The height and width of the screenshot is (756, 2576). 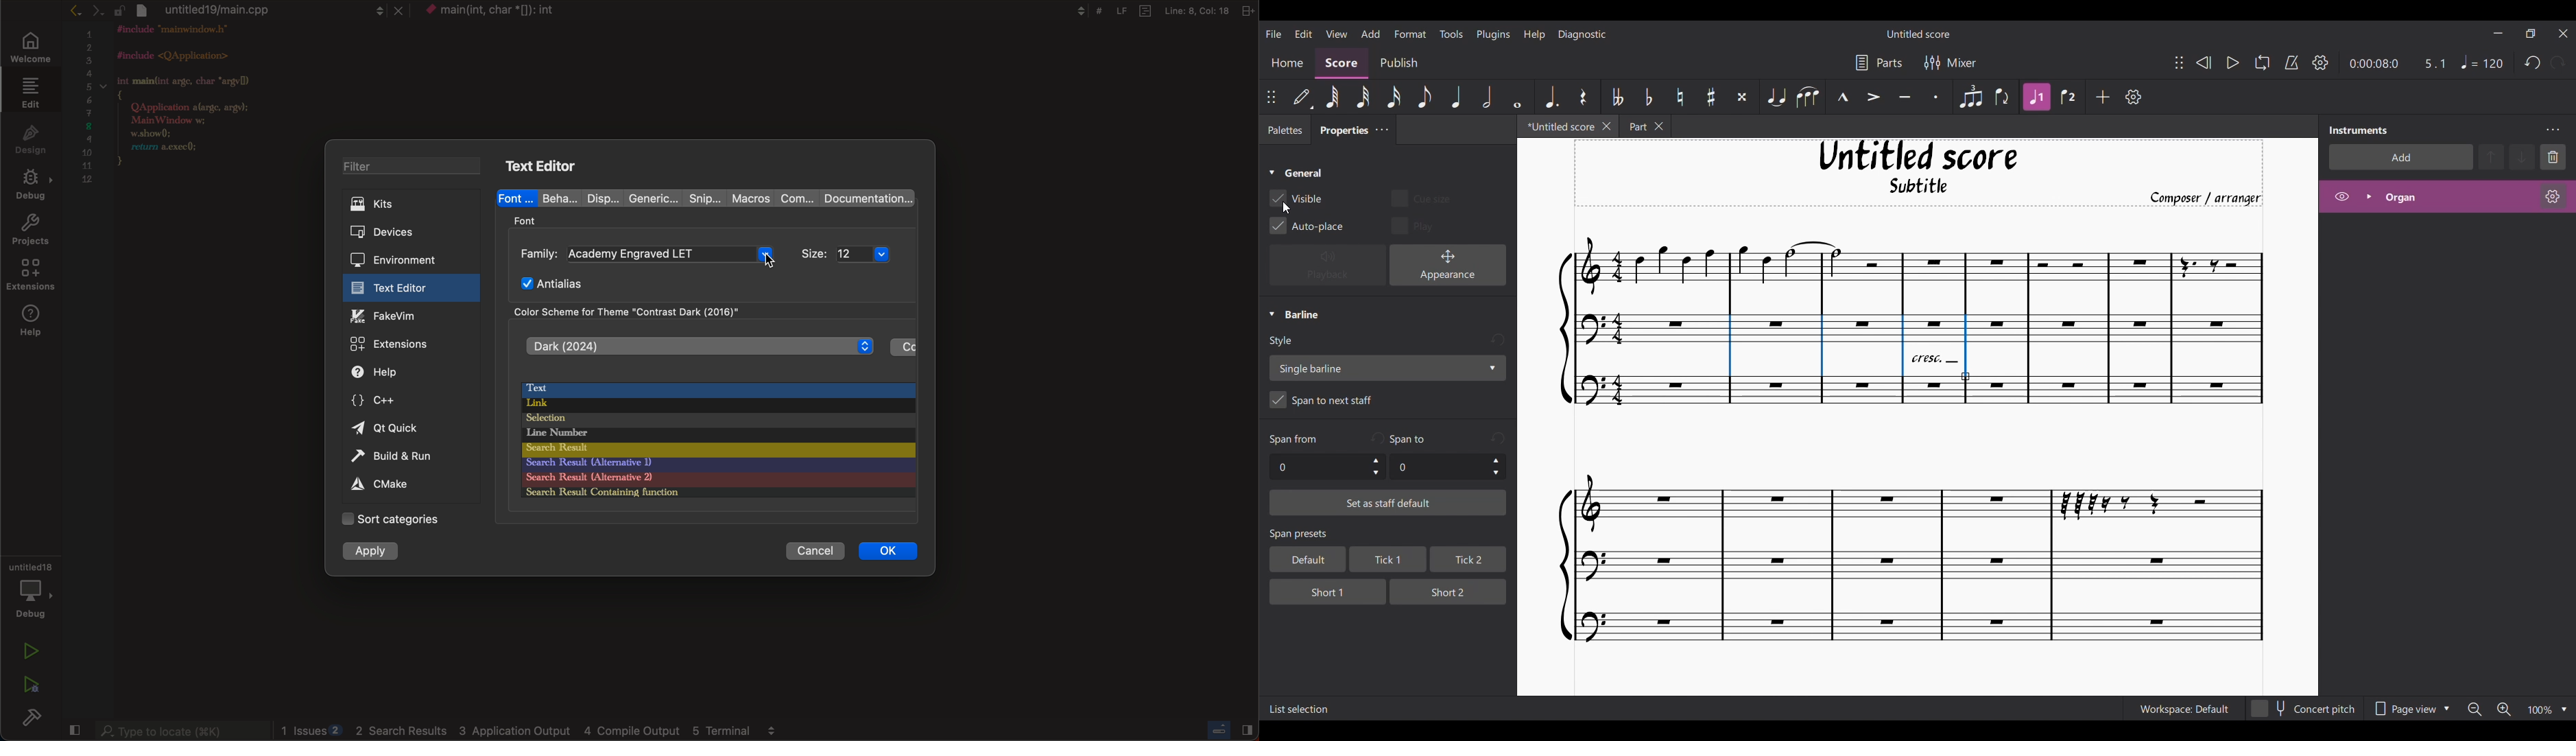 What do you see at coordinates (2523, 157) in the screenshot?
I see `Move selection down` at bounding box center [2523, 157].